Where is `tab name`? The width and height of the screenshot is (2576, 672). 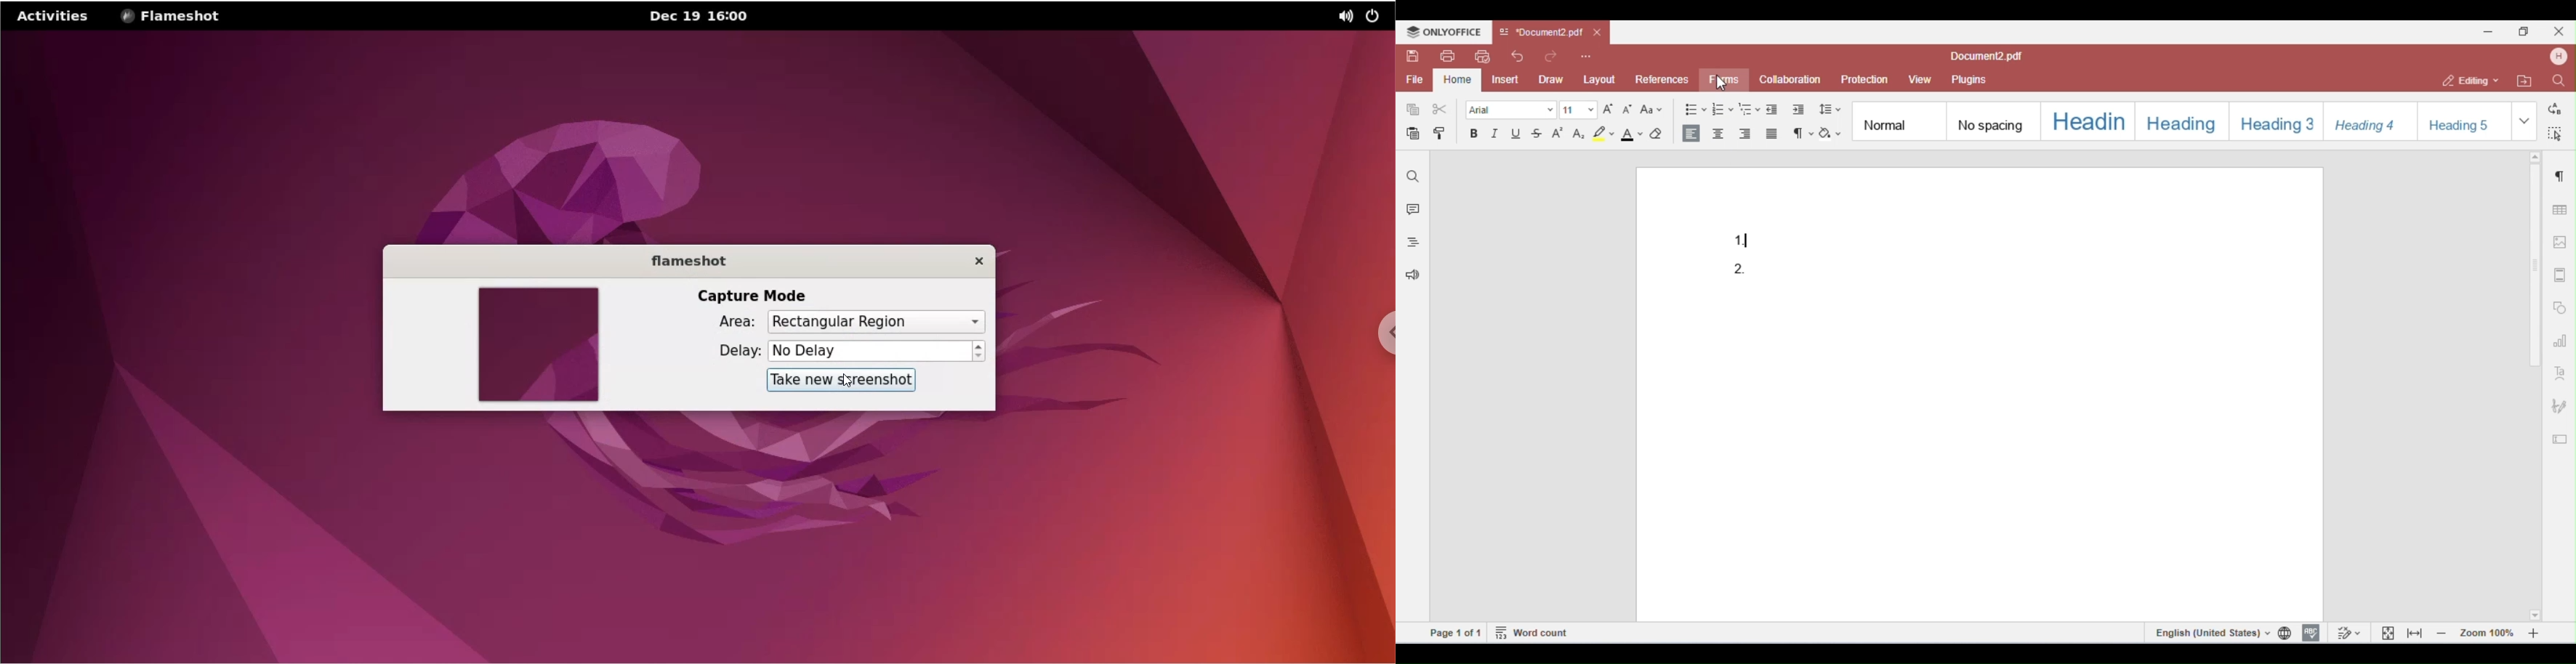 tab name is located at coordinates (1541, 33).